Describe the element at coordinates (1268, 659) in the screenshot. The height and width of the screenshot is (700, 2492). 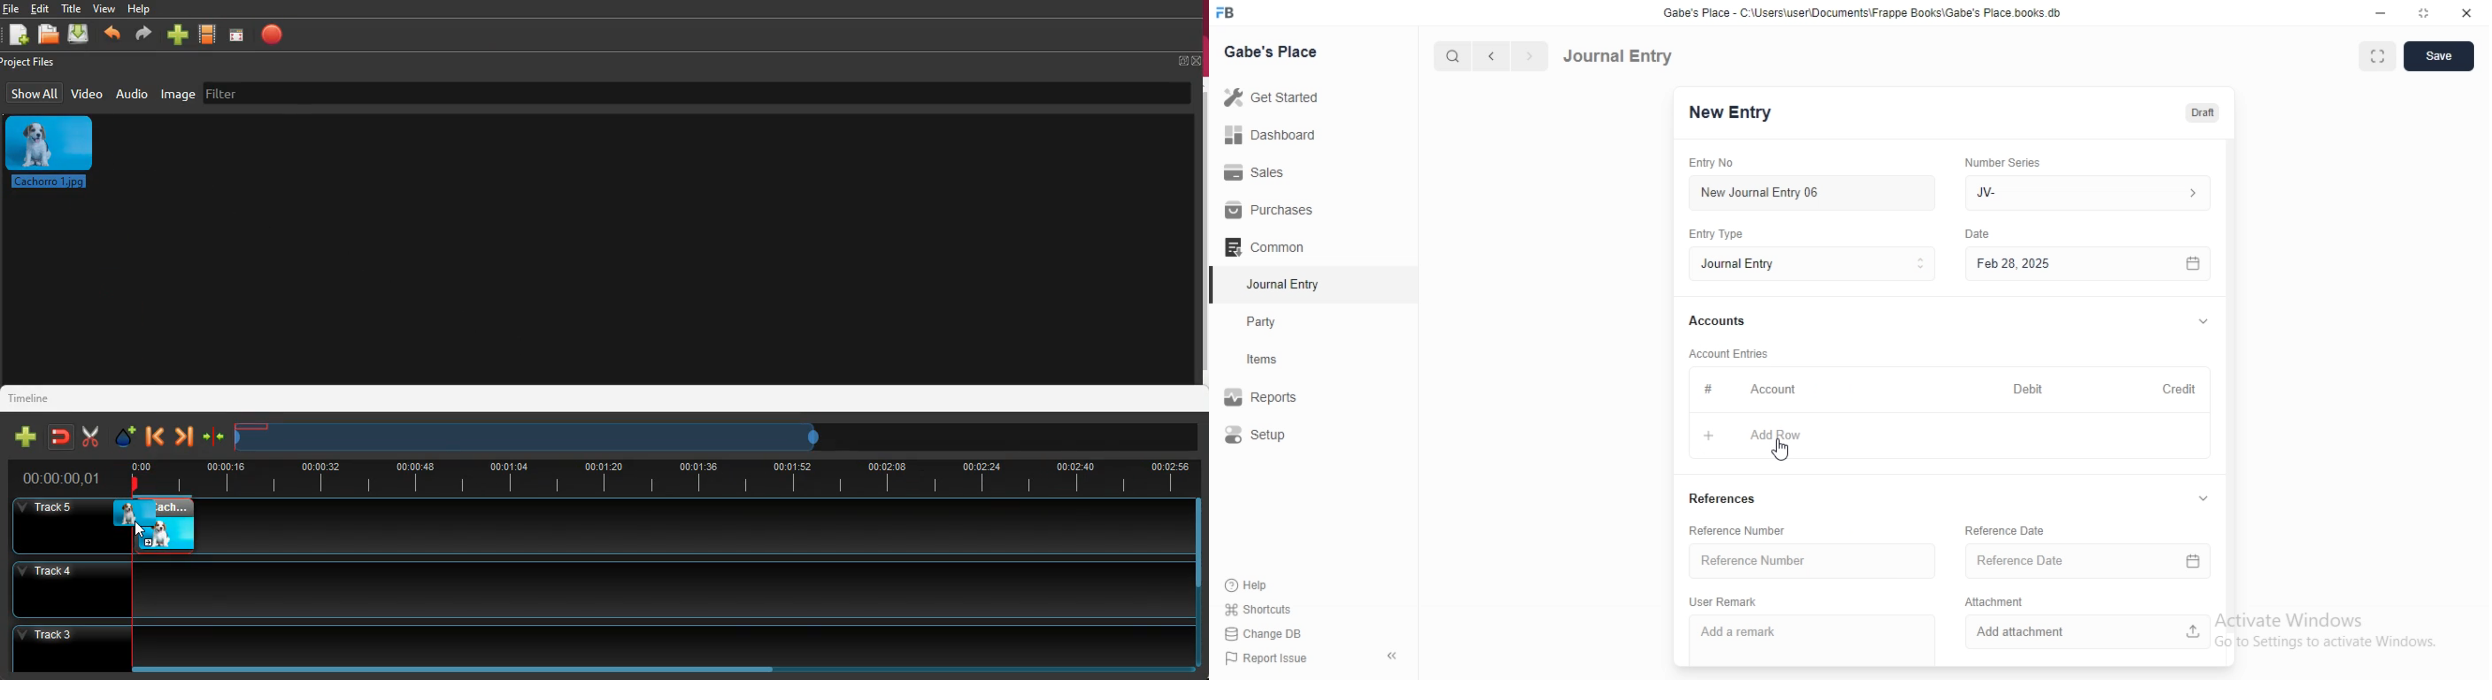
I see `) Report Issue` at that location.